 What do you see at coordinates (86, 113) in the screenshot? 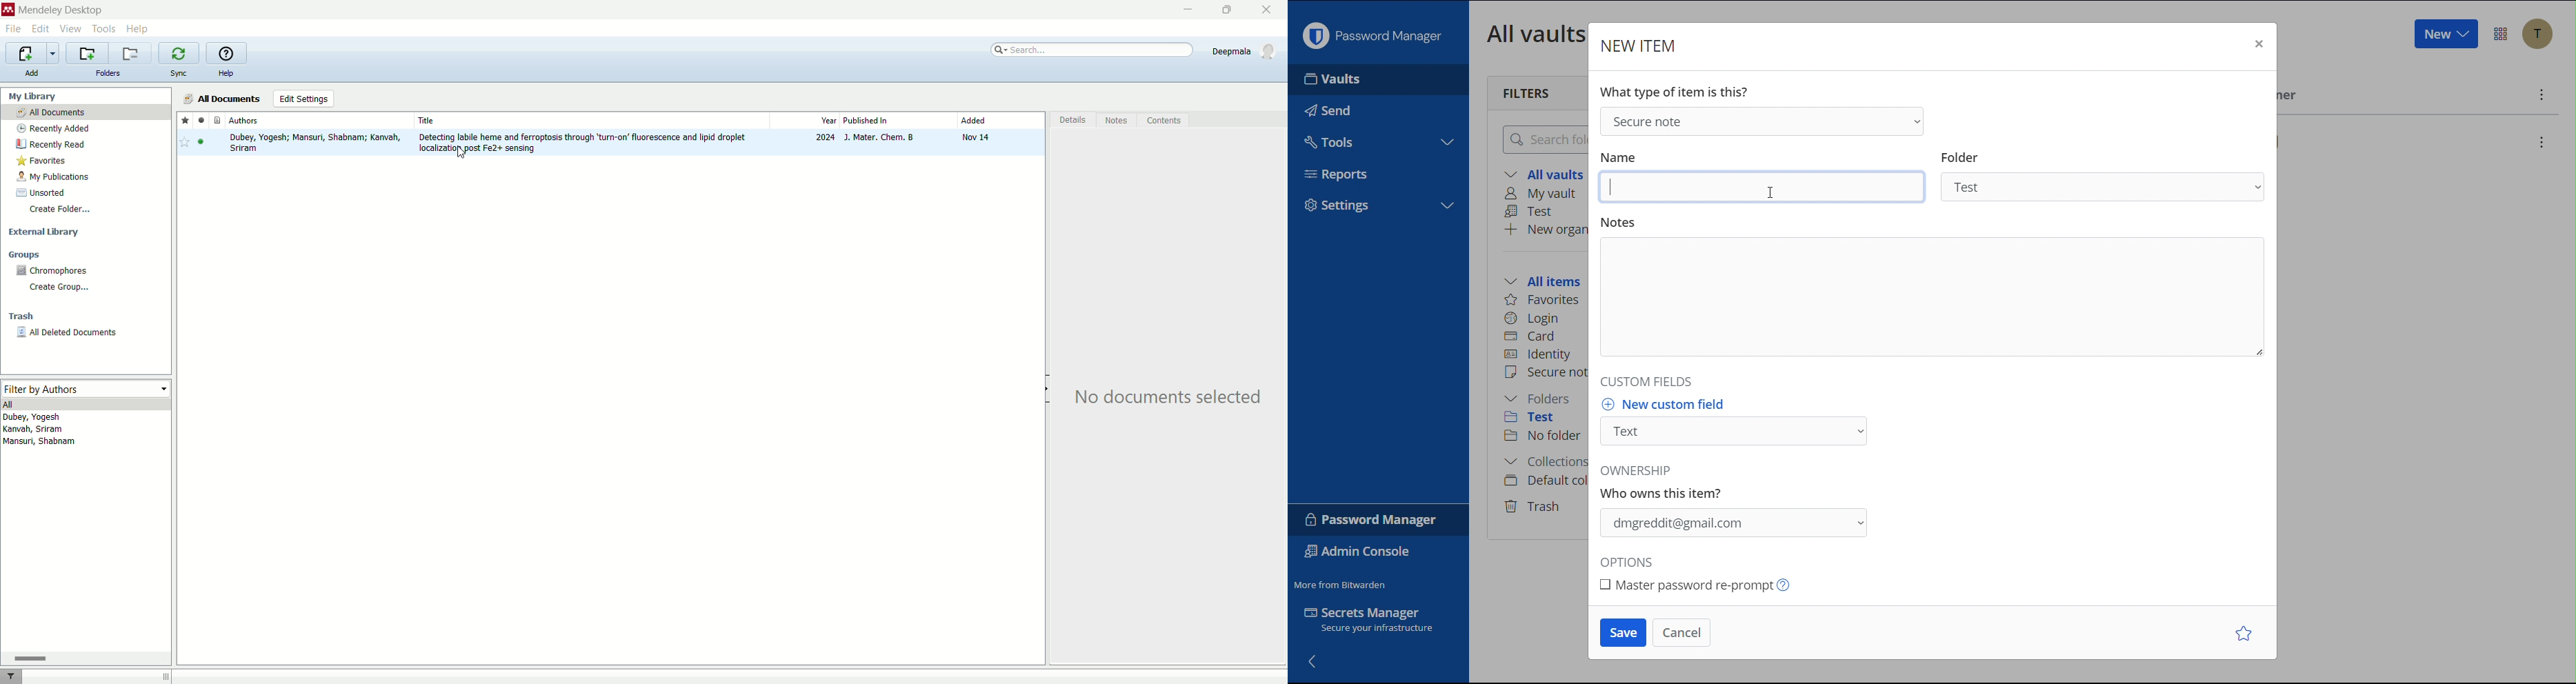
I see `all documents` at bounding box center [86, 113].